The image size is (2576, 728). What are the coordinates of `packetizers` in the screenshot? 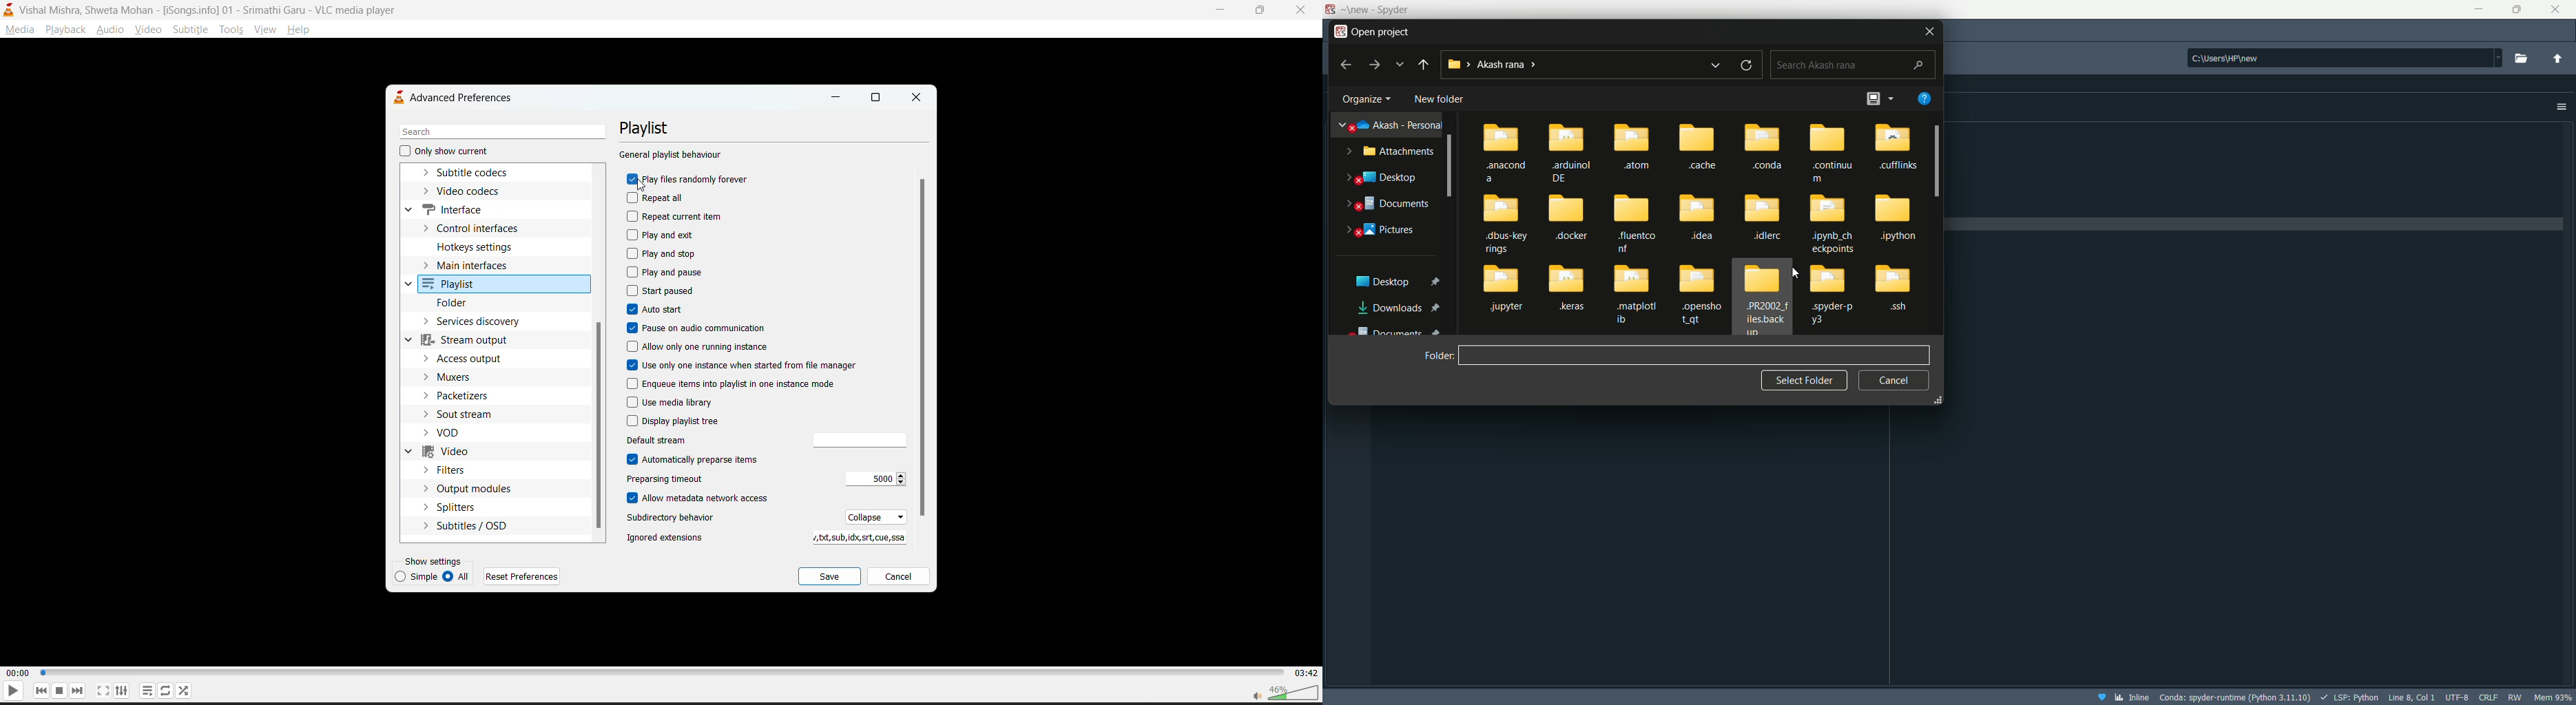 It's located at (469, 397).